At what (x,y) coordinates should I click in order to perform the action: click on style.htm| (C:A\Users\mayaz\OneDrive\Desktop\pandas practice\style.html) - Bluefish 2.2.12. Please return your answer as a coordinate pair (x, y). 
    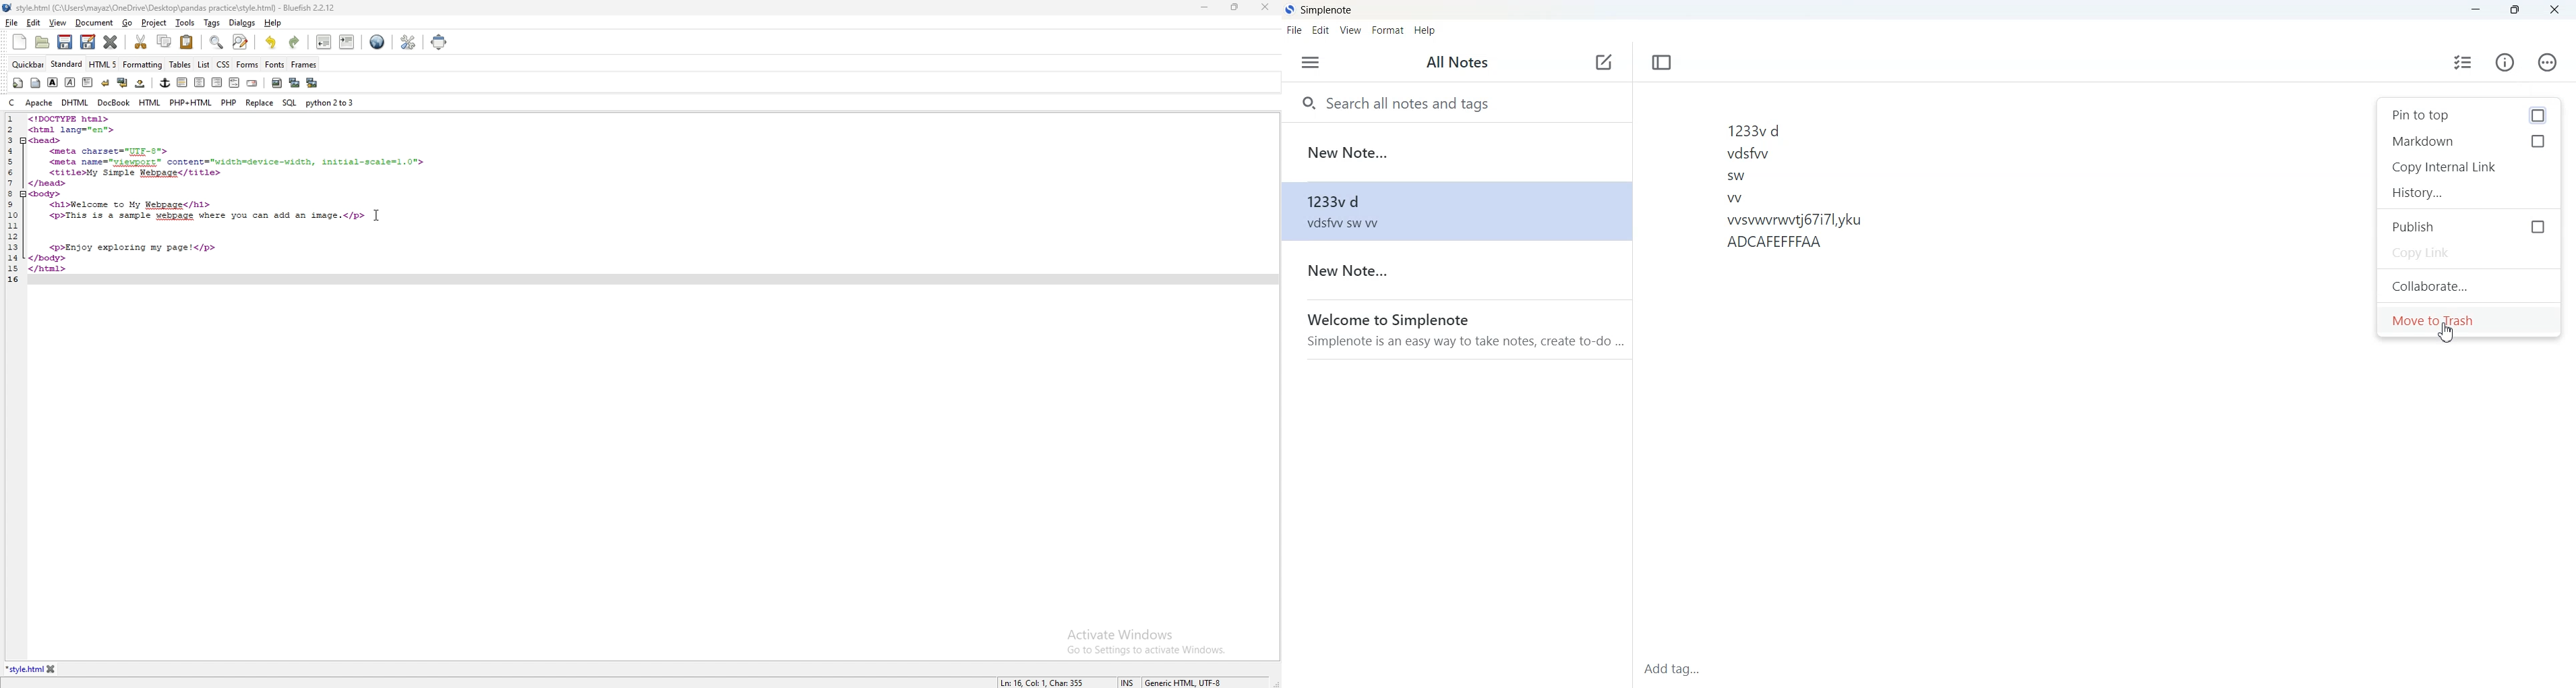
    Looking at the image, I should click on (178, 8).